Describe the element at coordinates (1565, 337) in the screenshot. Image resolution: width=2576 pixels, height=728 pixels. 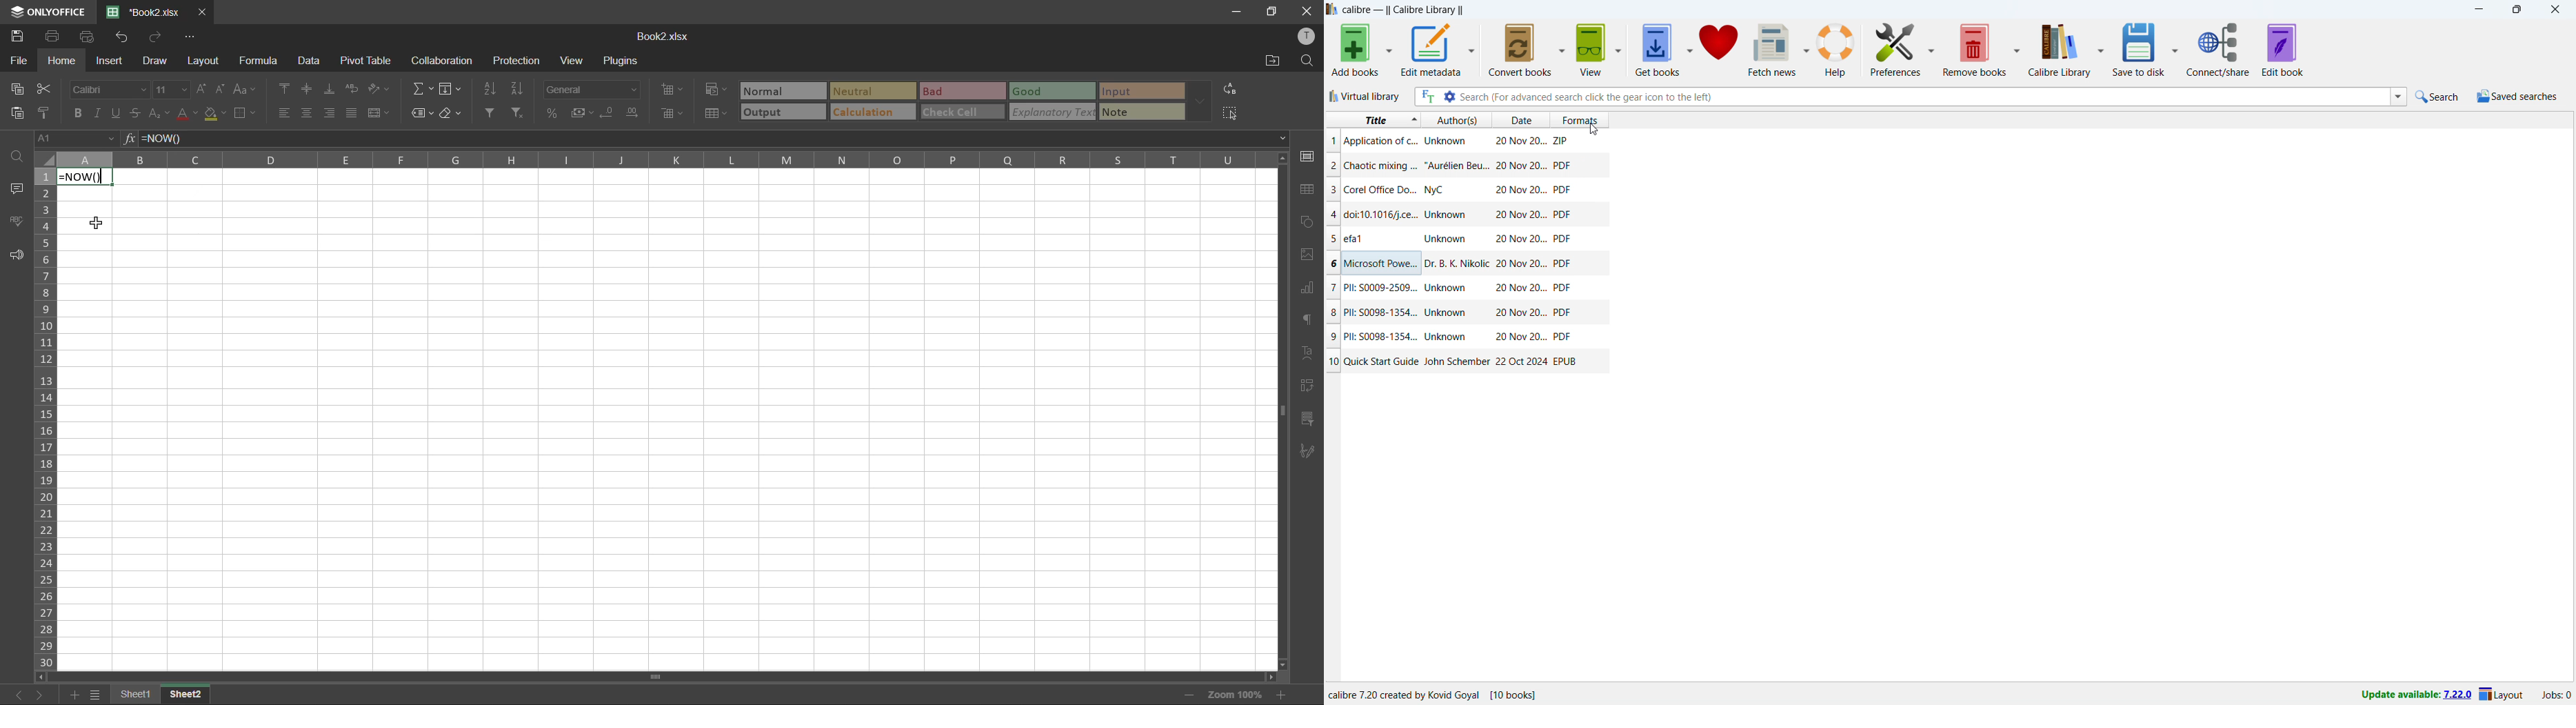
I see `PDF` at that location.